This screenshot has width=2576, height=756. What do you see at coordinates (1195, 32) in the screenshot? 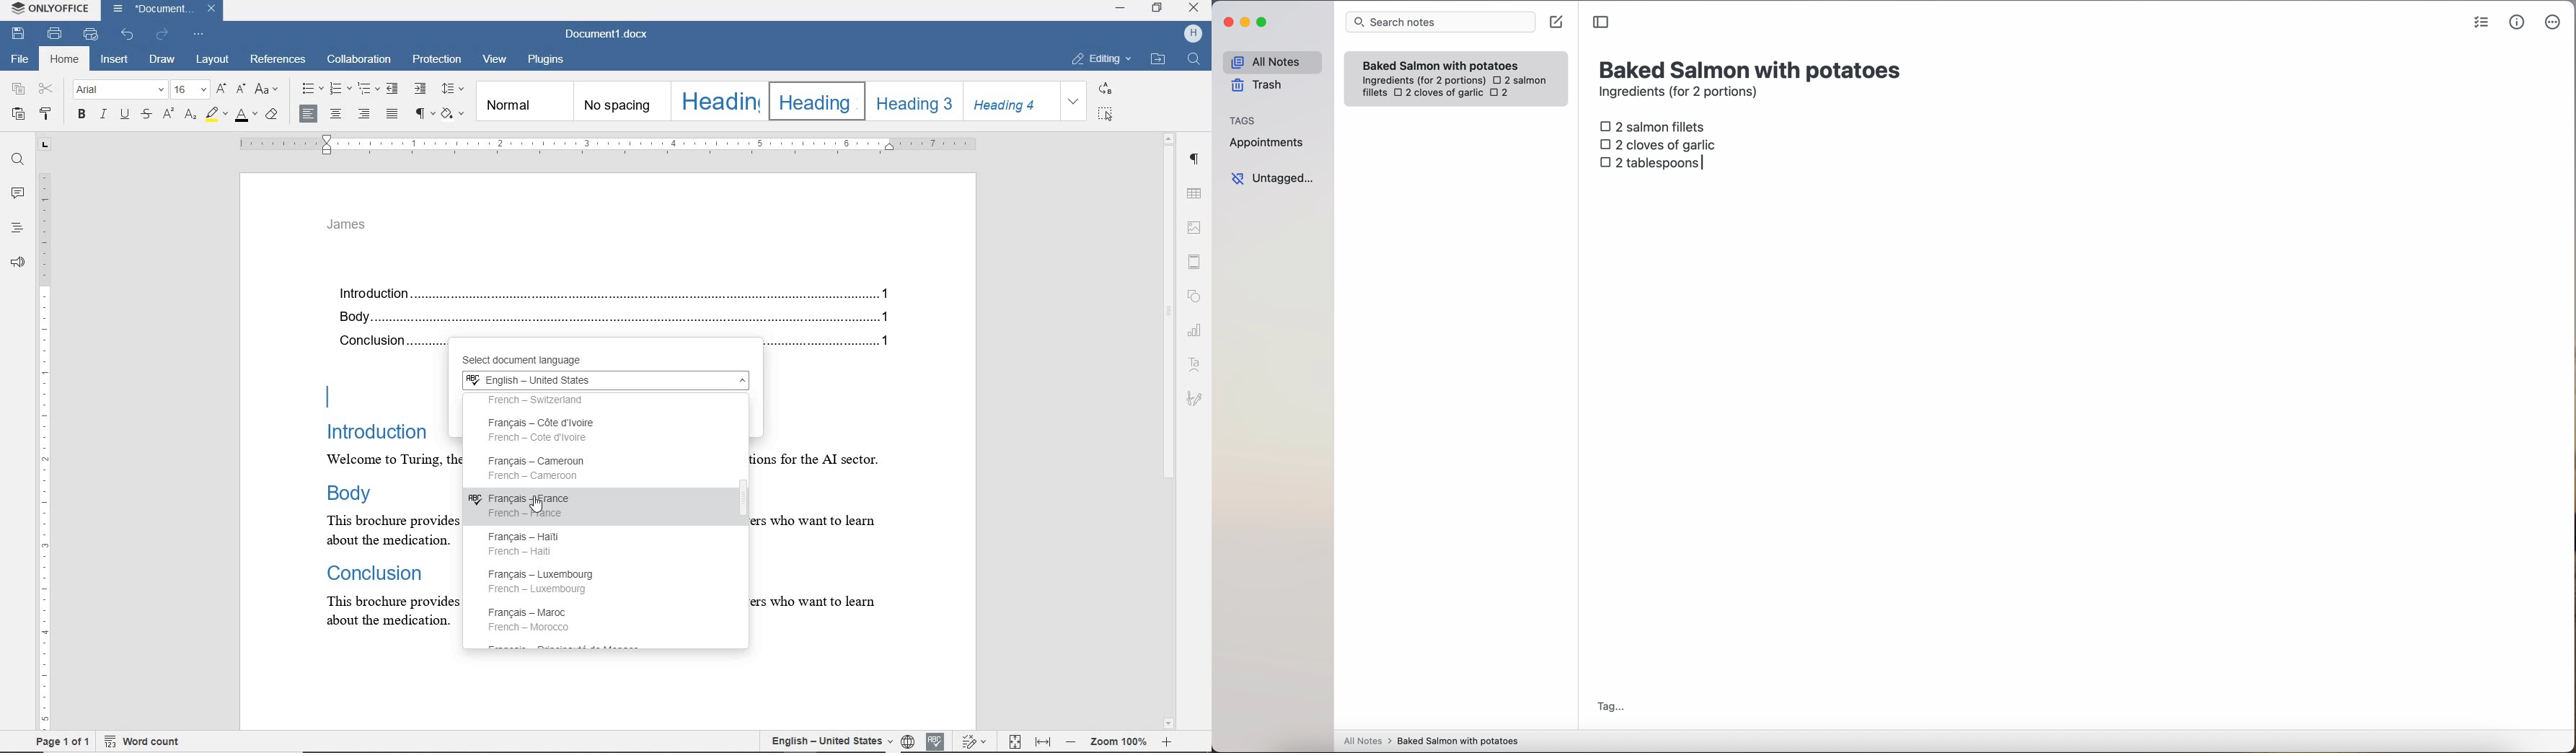
I see `profile` at bounding box center [1195, 32].